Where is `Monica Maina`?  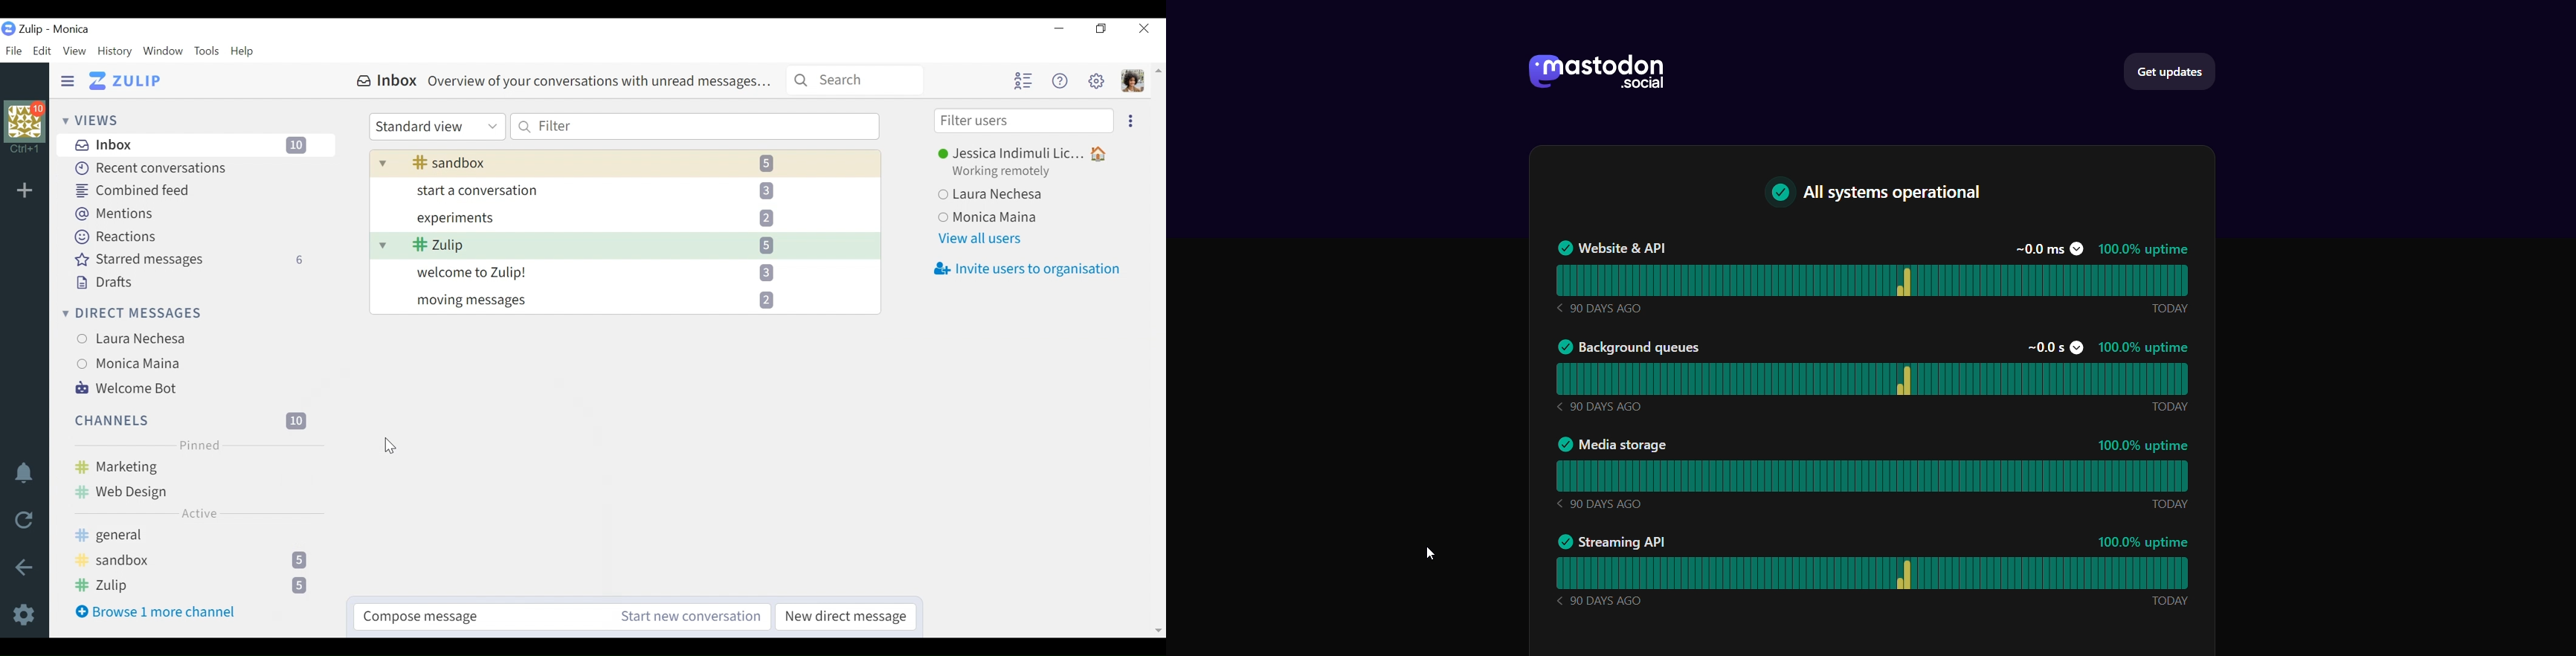 Monica Maina is located at coordinates (1026, 218).